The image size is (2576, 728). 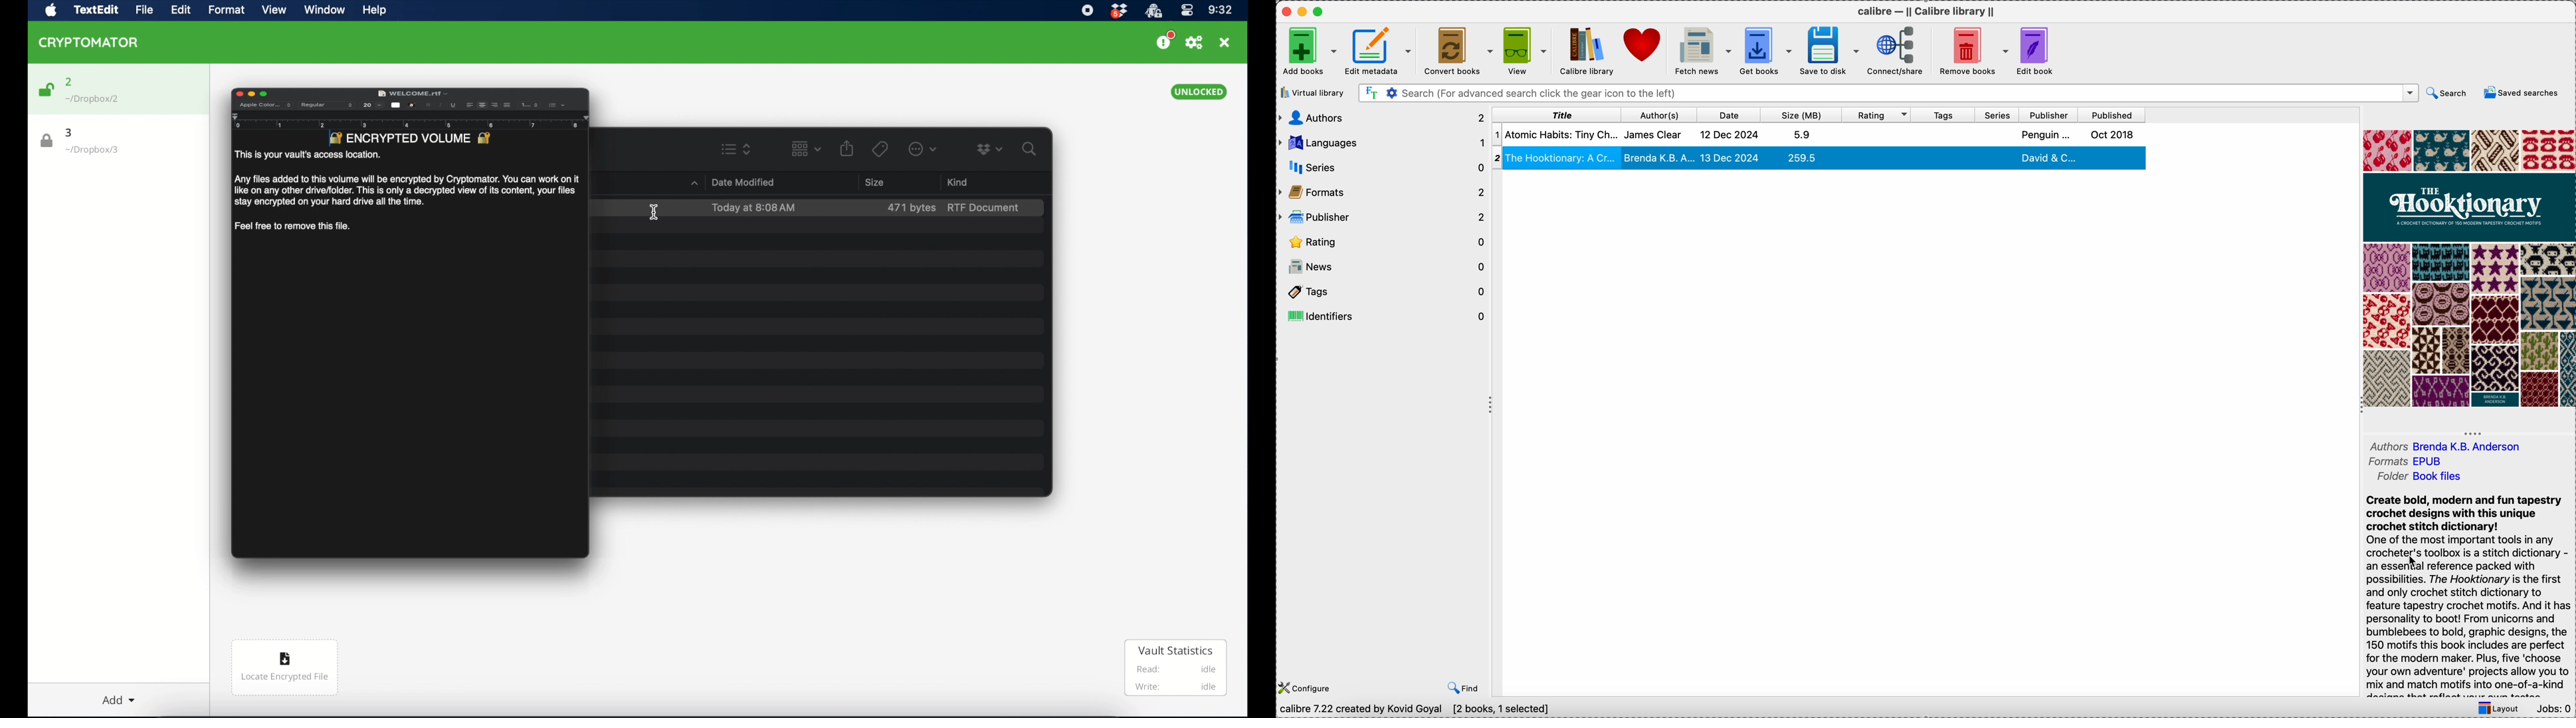 I want to click on languages, so click(x=1384, y=143).